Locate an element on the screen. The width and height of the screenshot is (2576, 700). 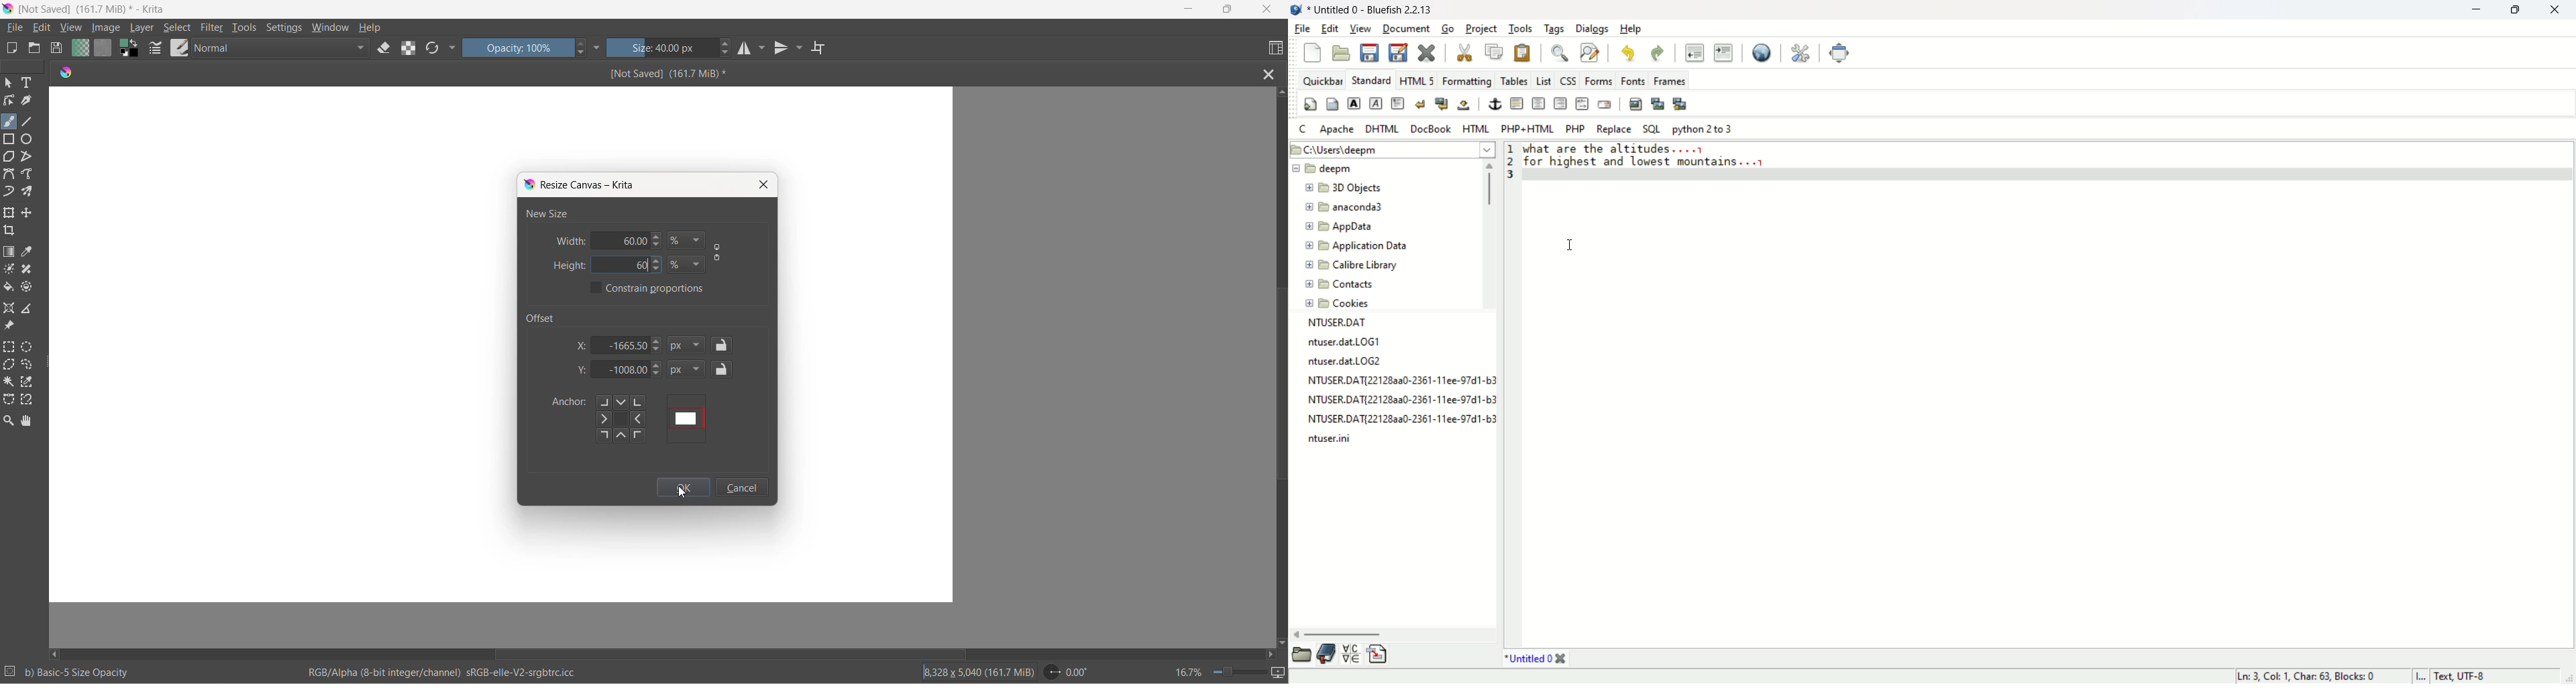
save current file is located at coordinates (1368, 52).